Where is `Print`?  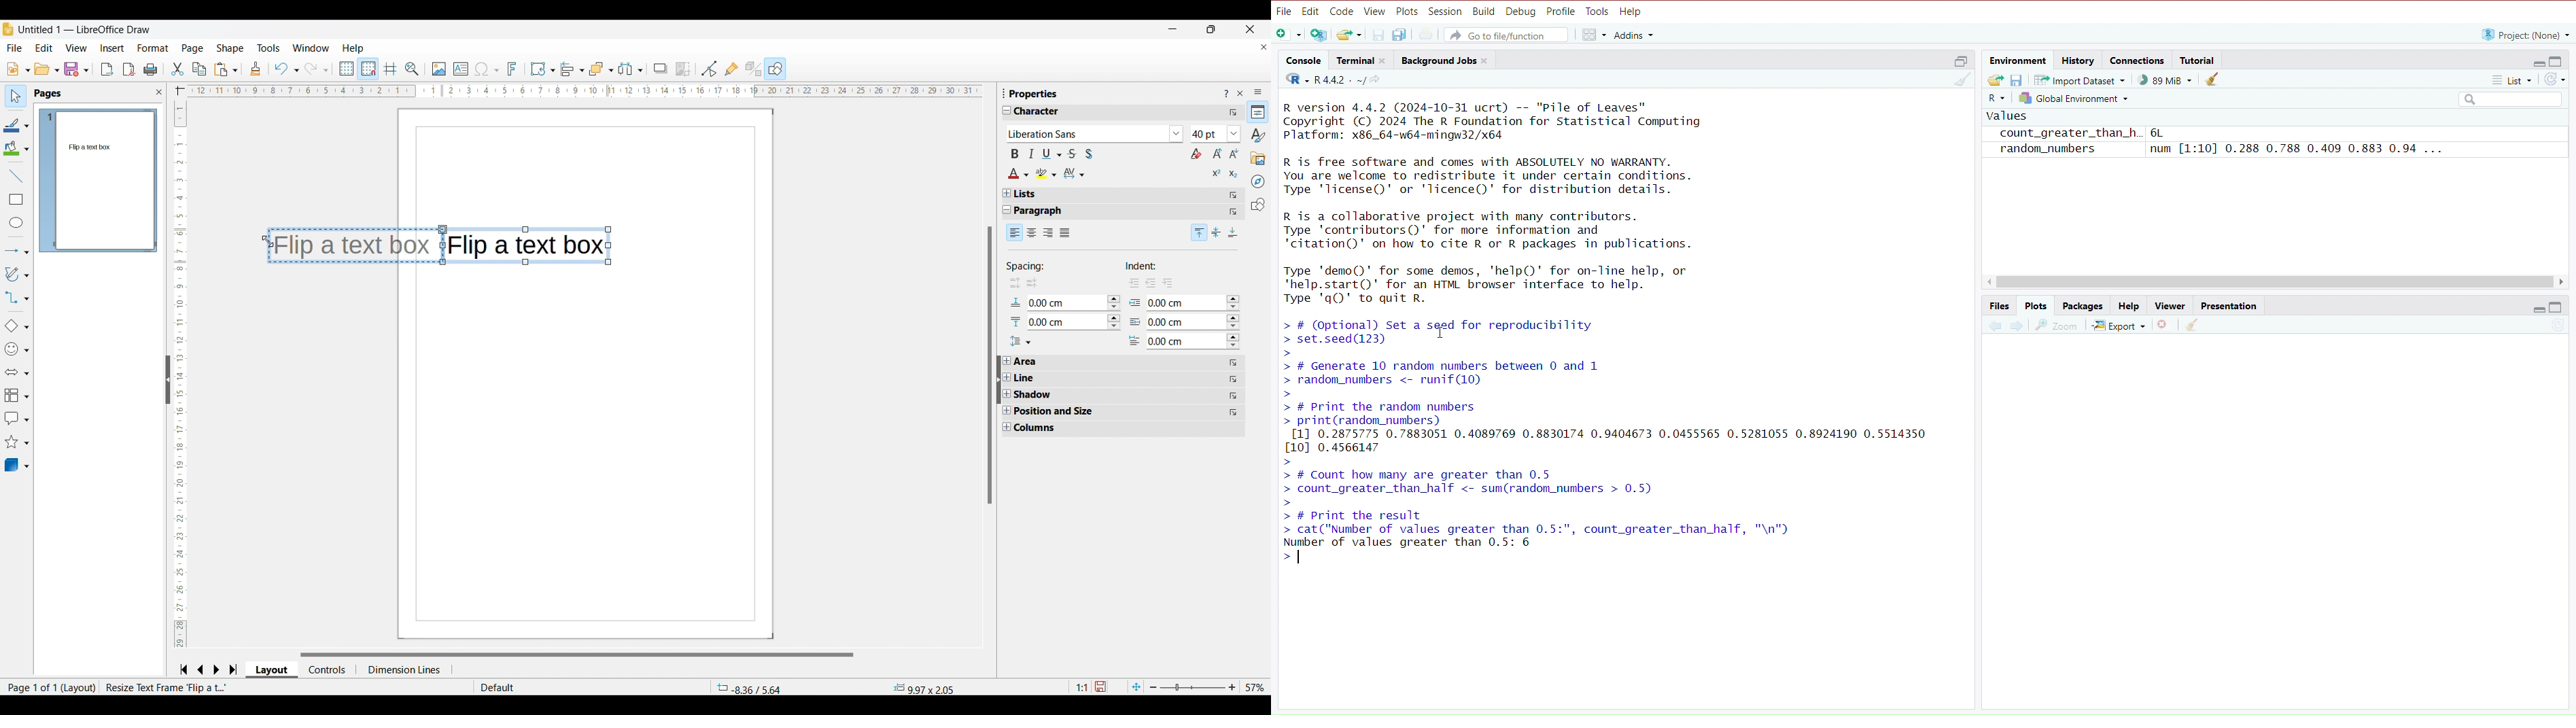 Print is located at coordinates (1425, 34).